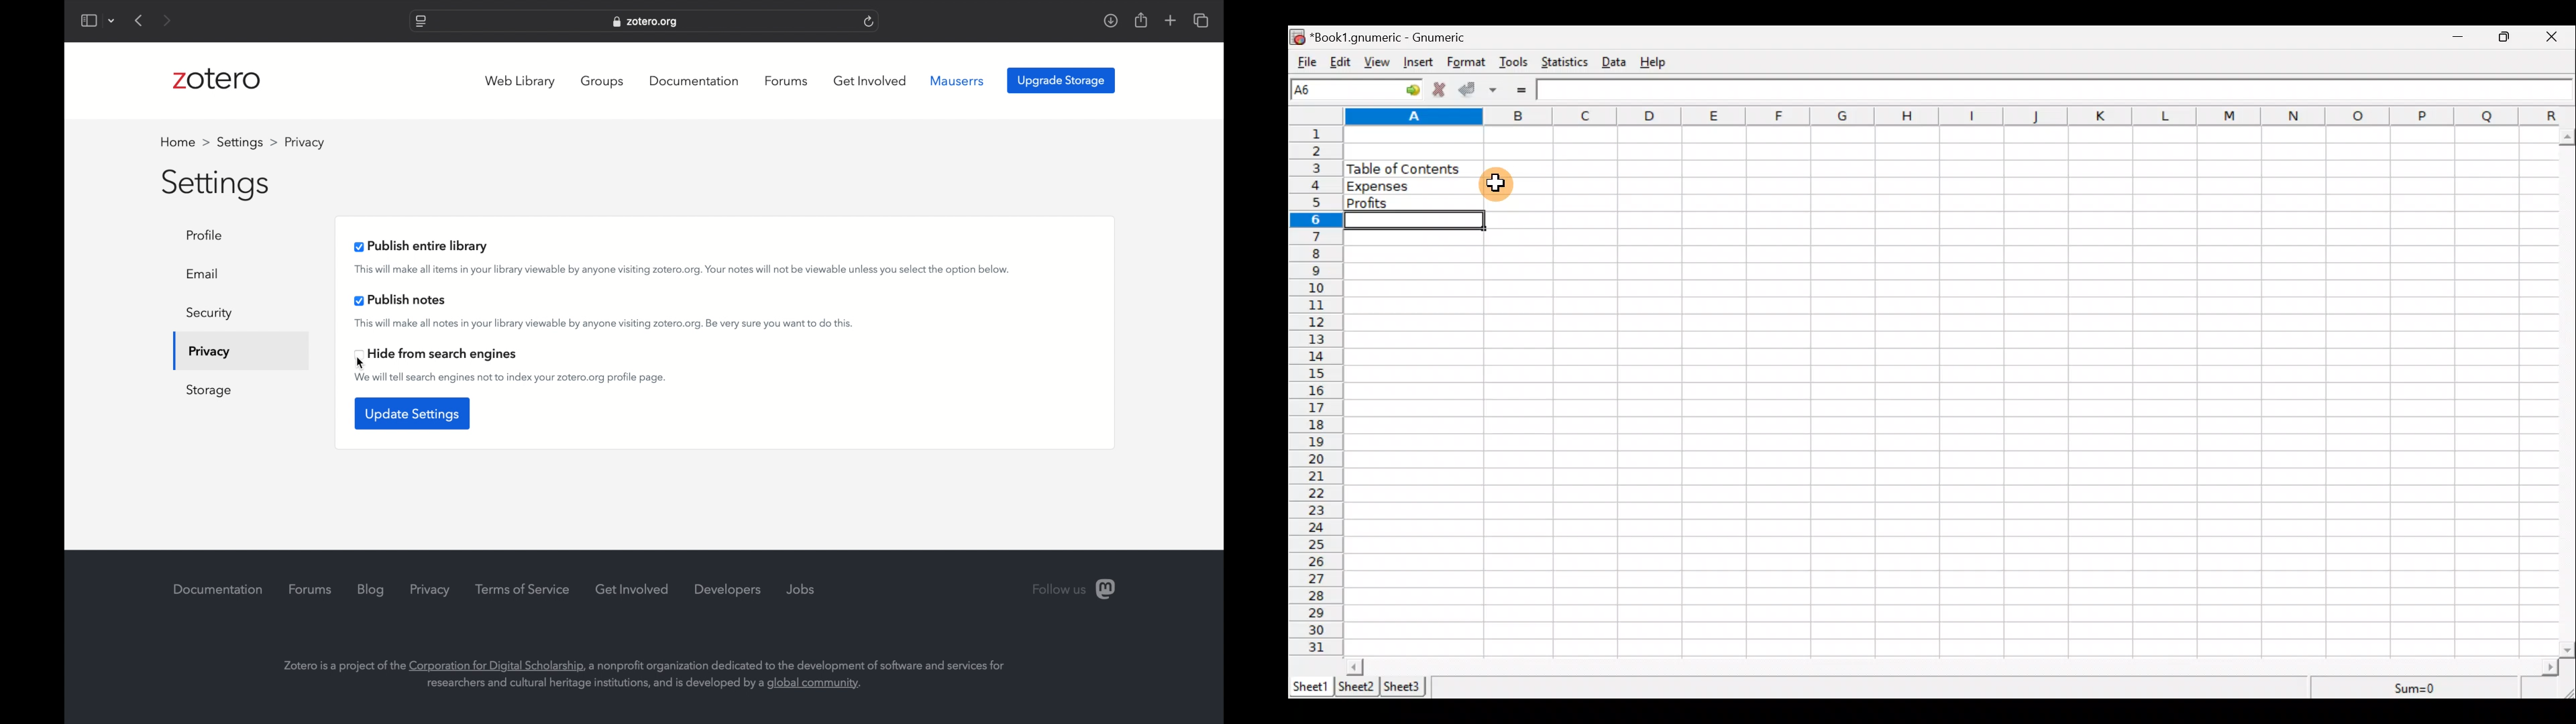 This screenshot has height=728, width=2576. Describe the element at coordinates (604, 81) in the screenshot. I see `groups` at that location.